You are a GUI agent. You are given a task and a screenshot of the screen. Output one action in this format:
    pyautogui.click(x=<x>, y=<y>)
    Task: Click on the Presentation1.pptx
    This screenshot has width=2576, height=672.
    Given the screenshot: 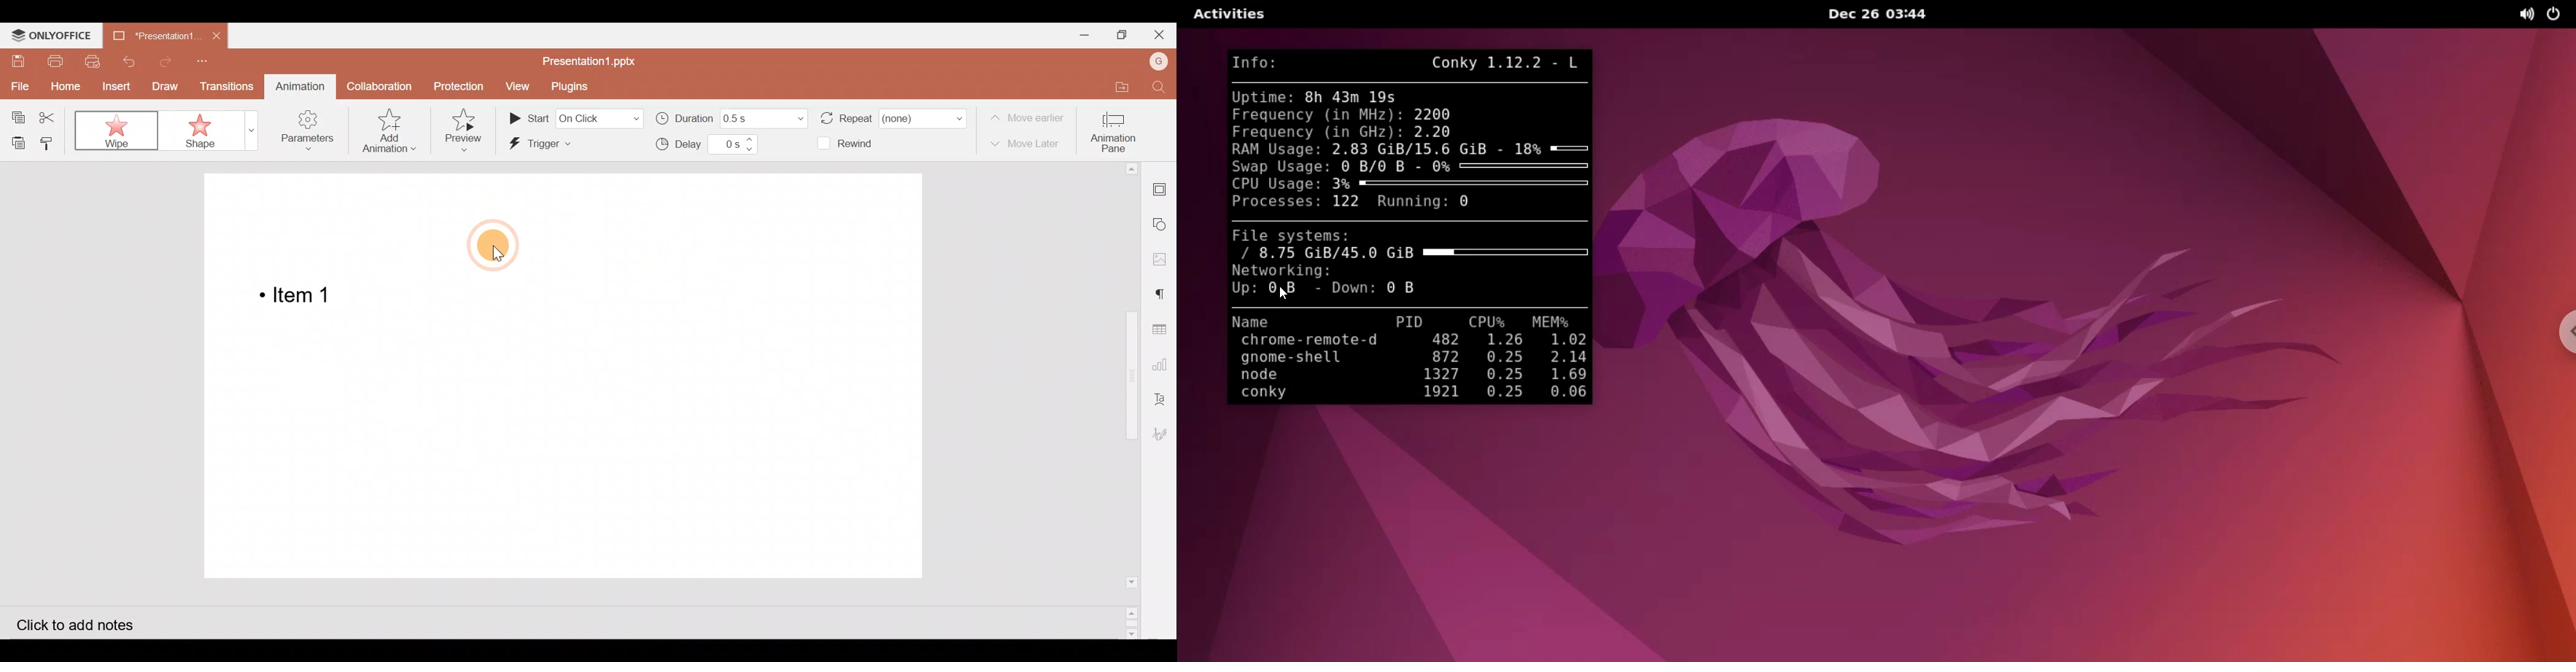 What is the action you would take?
    pyautogui.click(x=595, y=60)
    